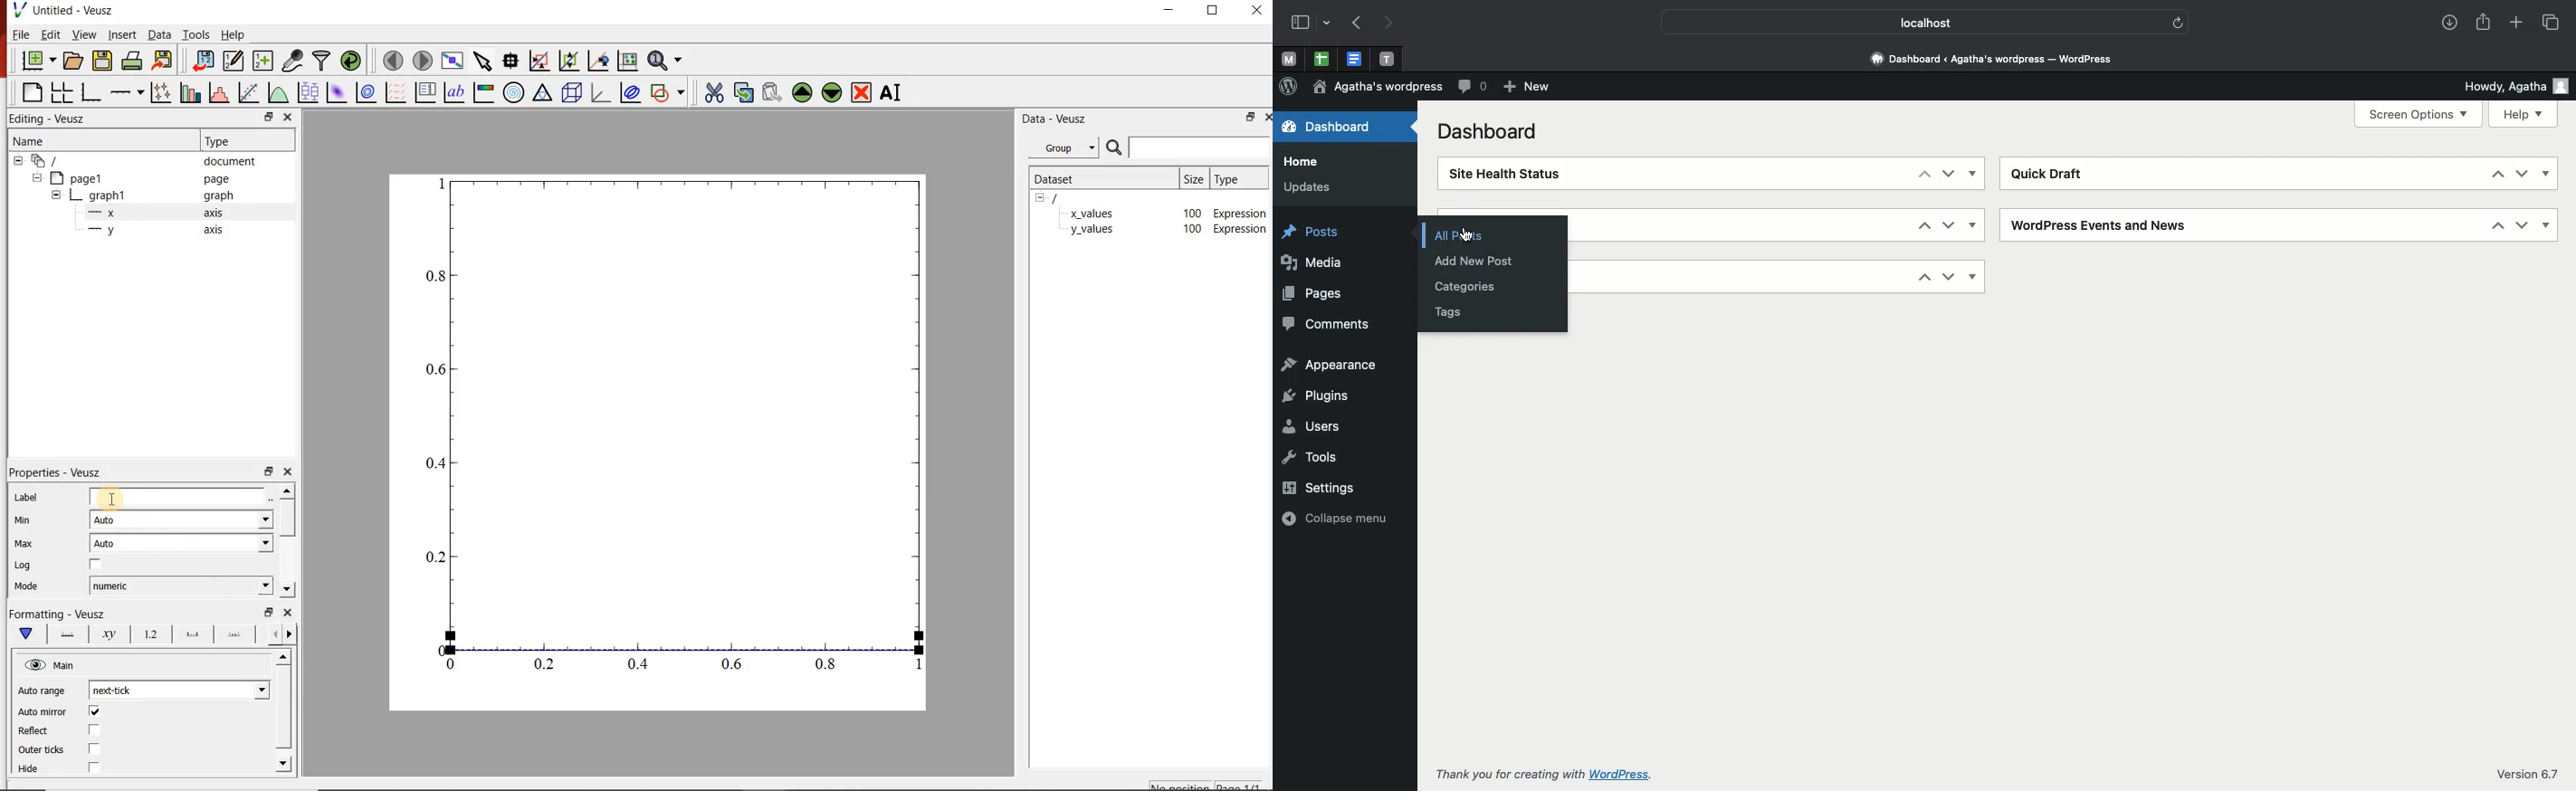  Describe the element at coordinates (2420, 114) in the screenshot. I see `Screen options` at that location.